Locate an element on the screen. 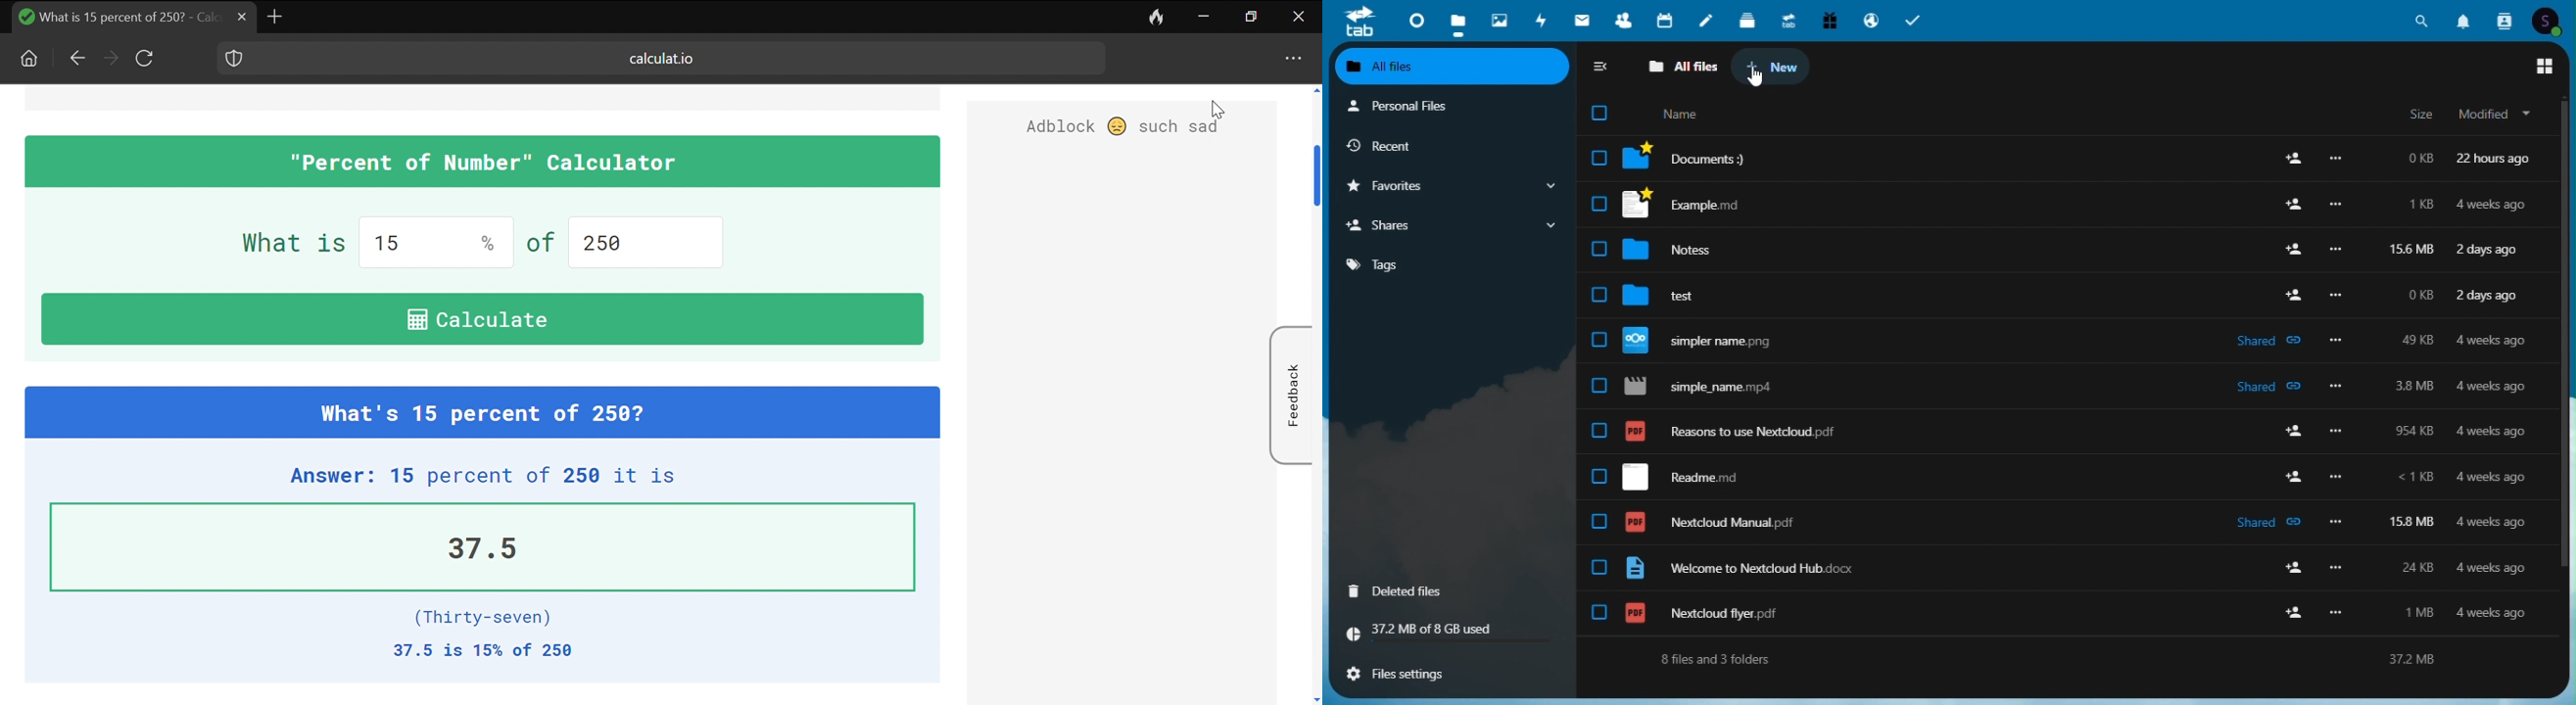 Image resolution: width=2576 pixels, height=728 pixels. check box is located at coordinates (1599, 112).